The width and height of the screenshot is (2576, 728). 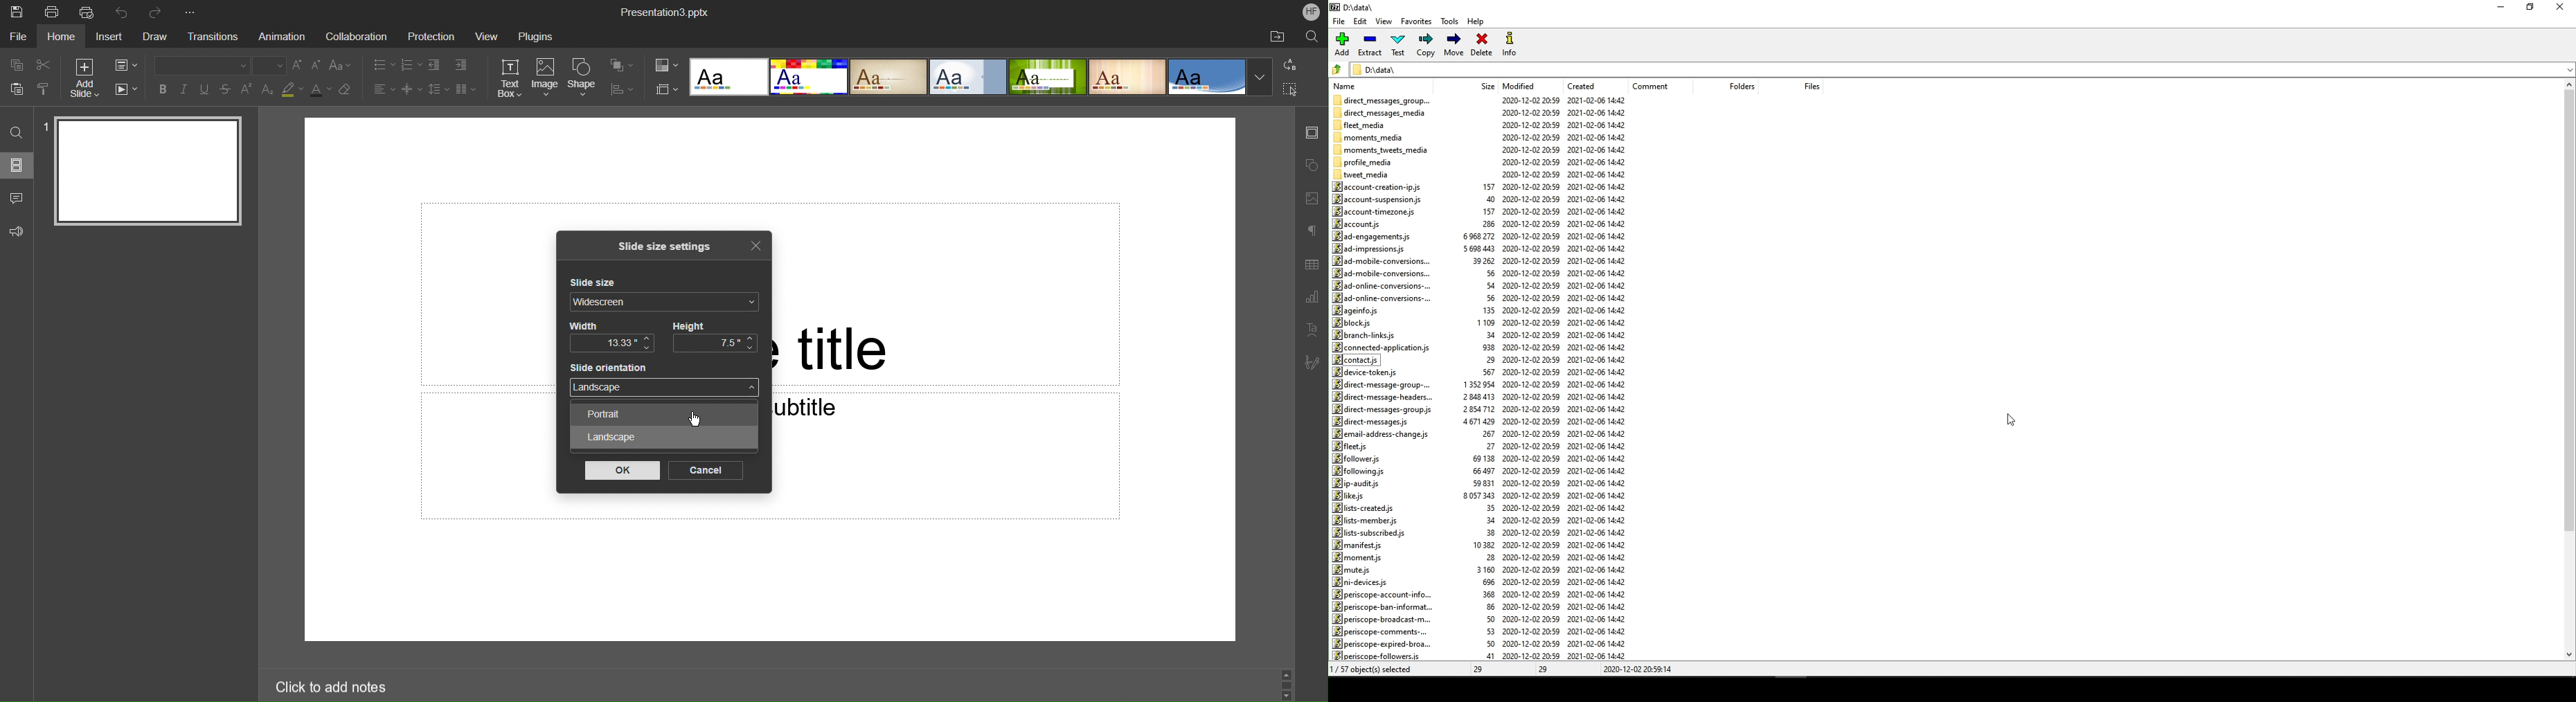 I want to click on account-creation-ip.js, so click(x=1382, y=187).